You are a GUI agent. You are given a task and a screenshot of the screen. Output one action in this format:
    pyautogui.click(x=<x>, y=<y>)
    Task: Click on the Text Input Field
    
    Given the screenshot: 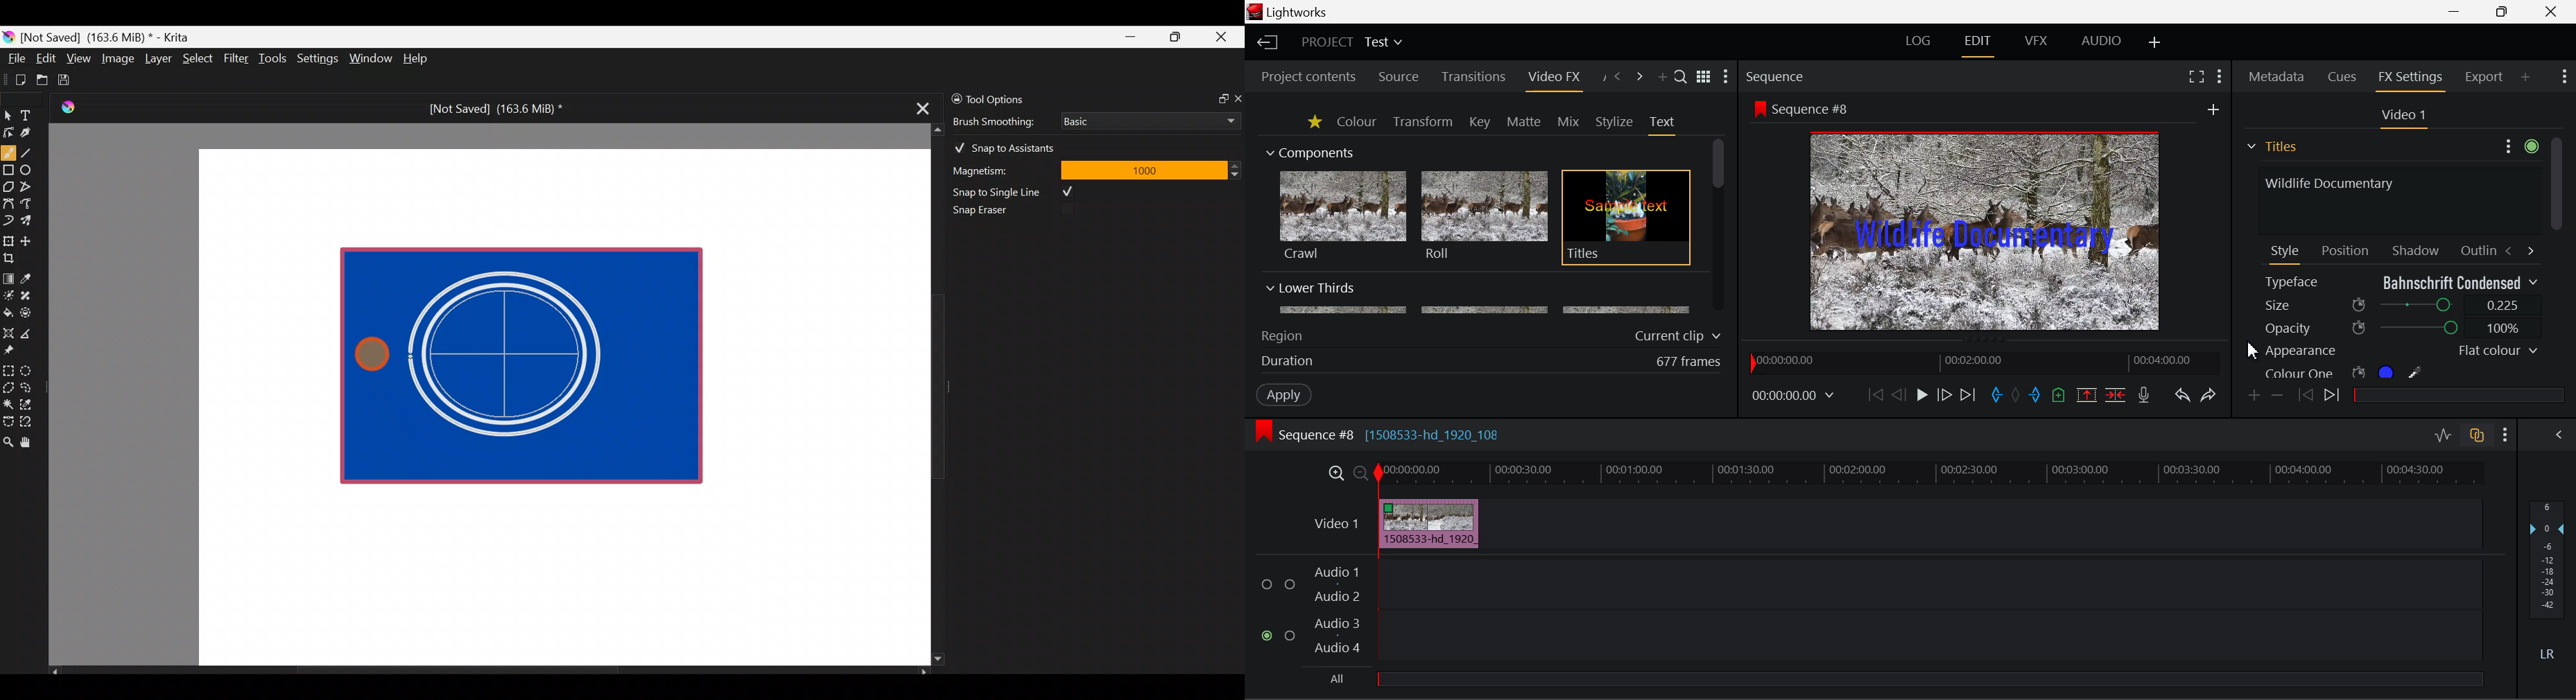 What is the action you would take?
    pyautogui.click(x=2396, y=199)
    